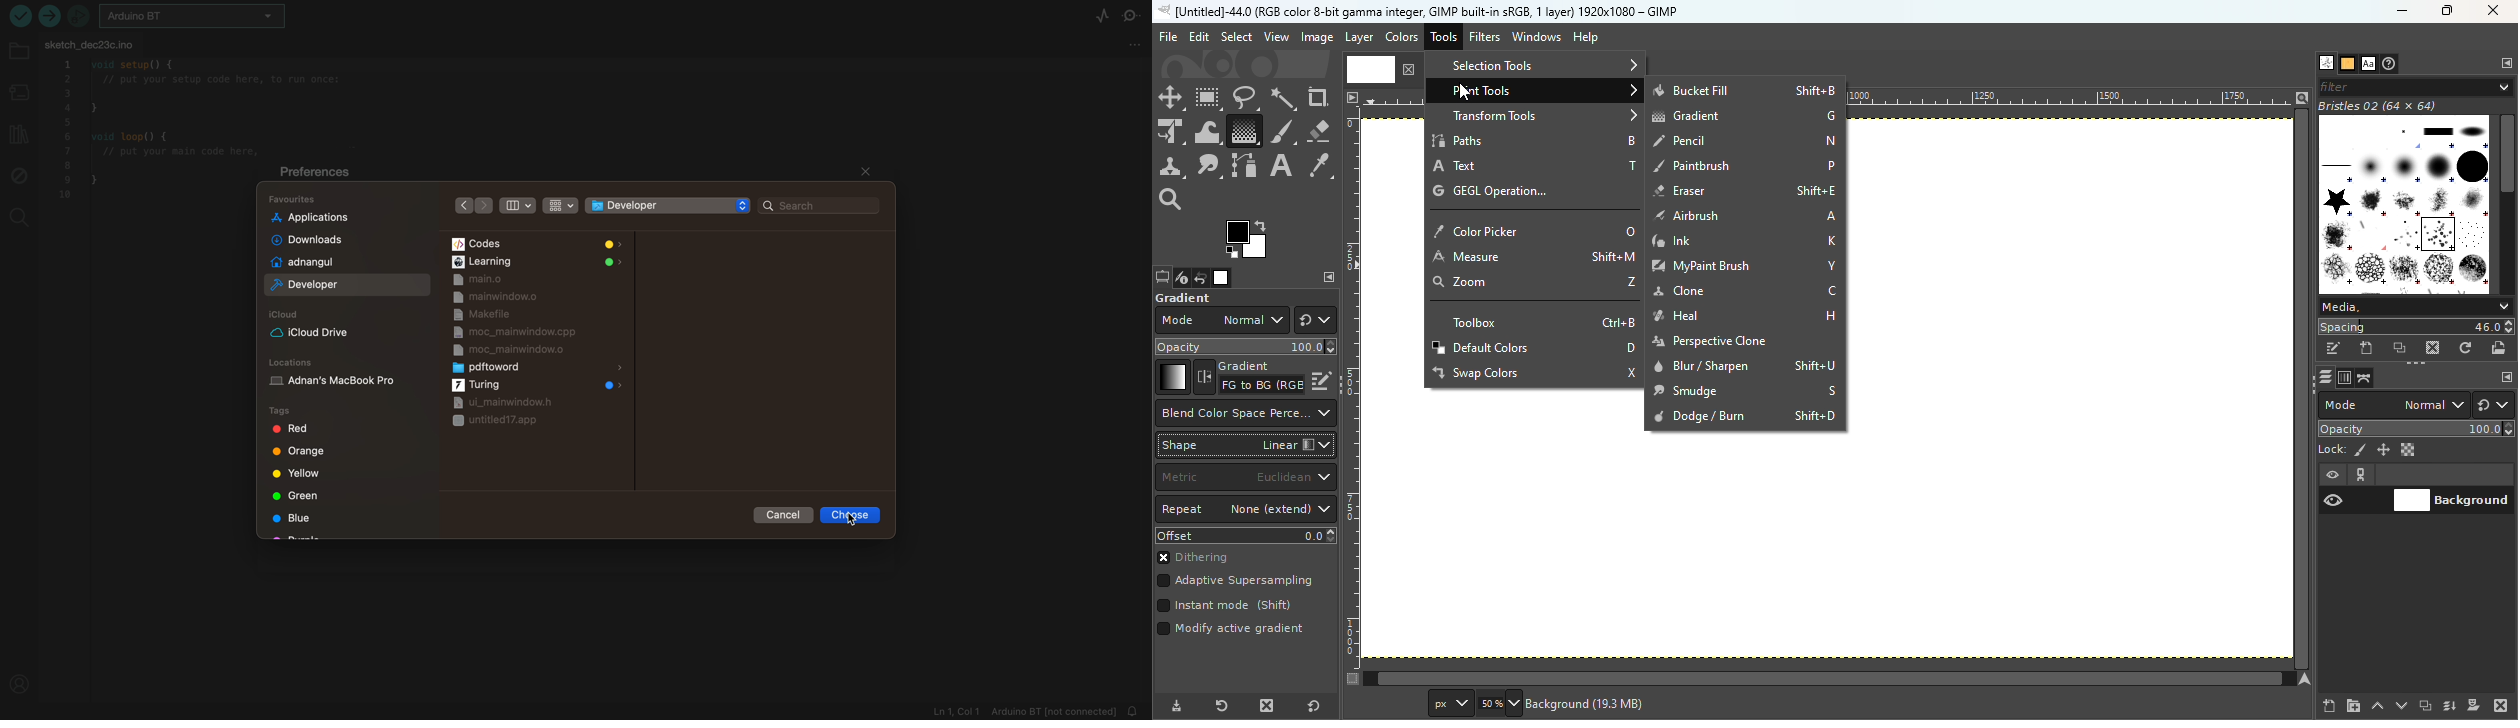 The width and height of the screenshot is (2520, 728). Describe the element at coordinates (2404, 197) in the screenshot. I see `Image Box` at that location.